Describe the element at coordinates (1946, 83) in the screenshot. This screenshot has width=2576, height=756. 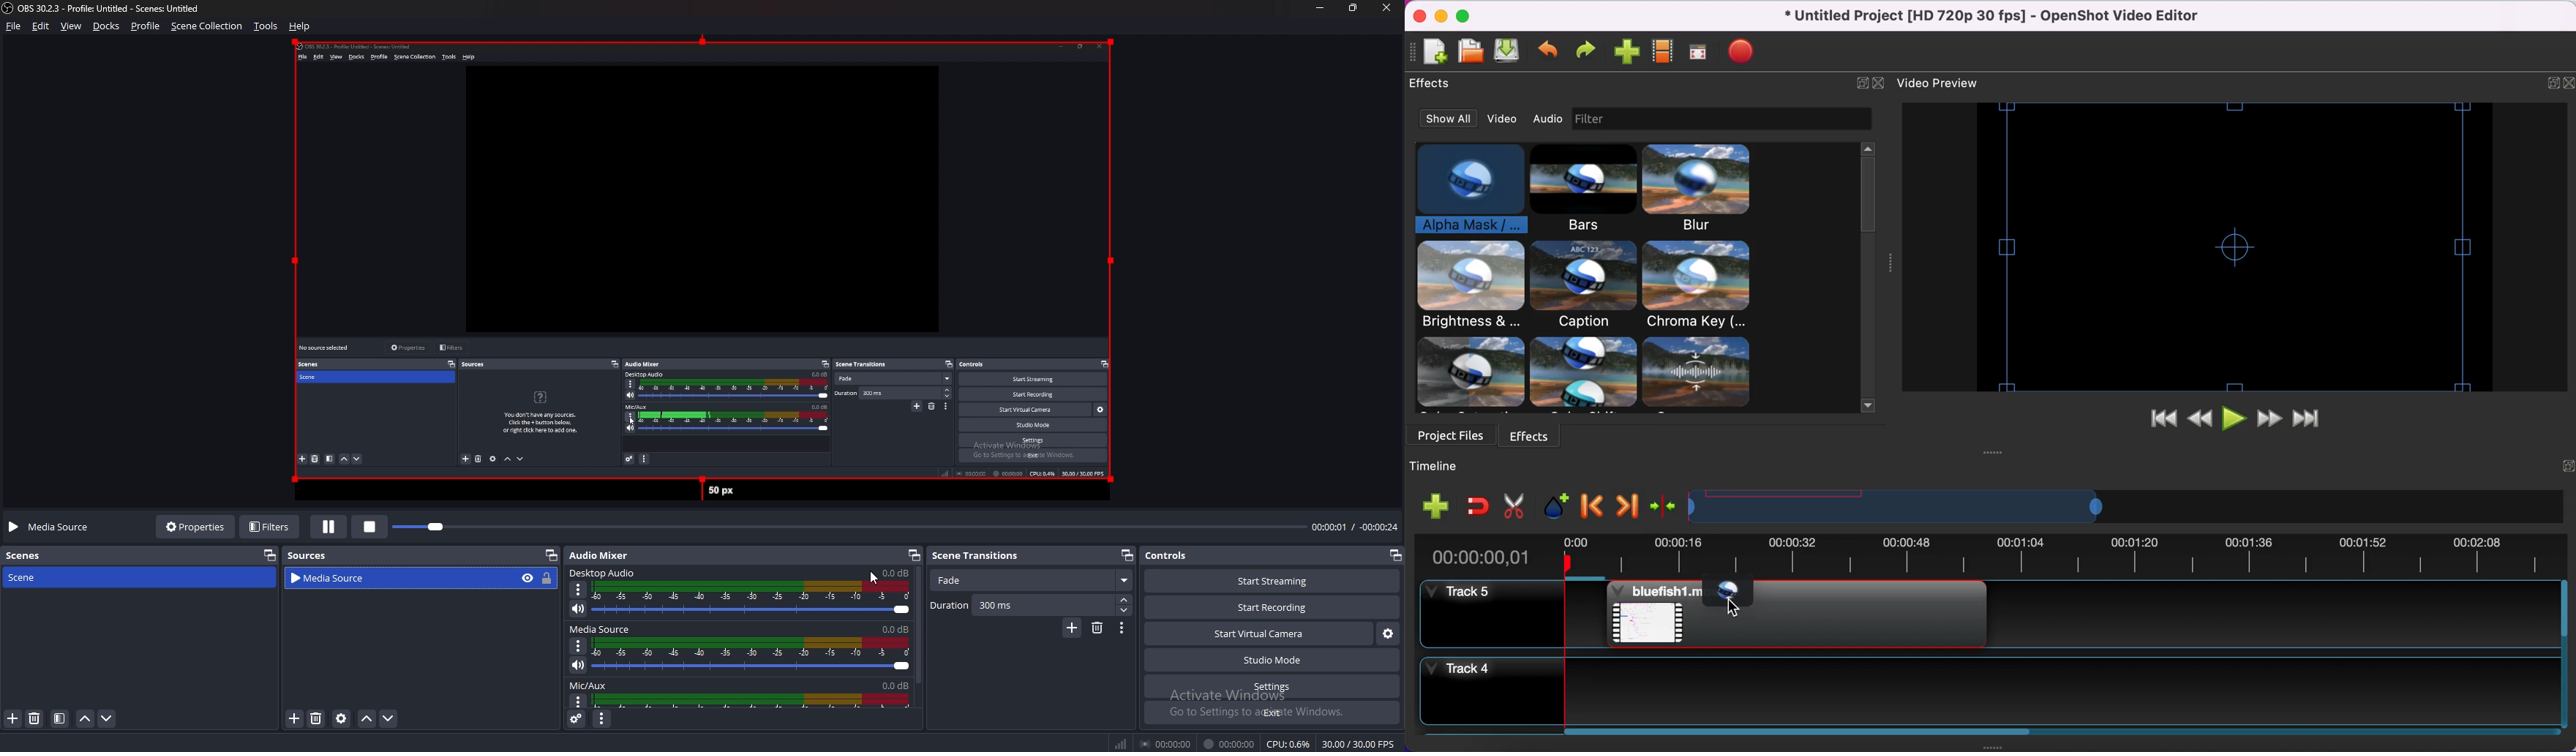
I see `video preview` at that location.